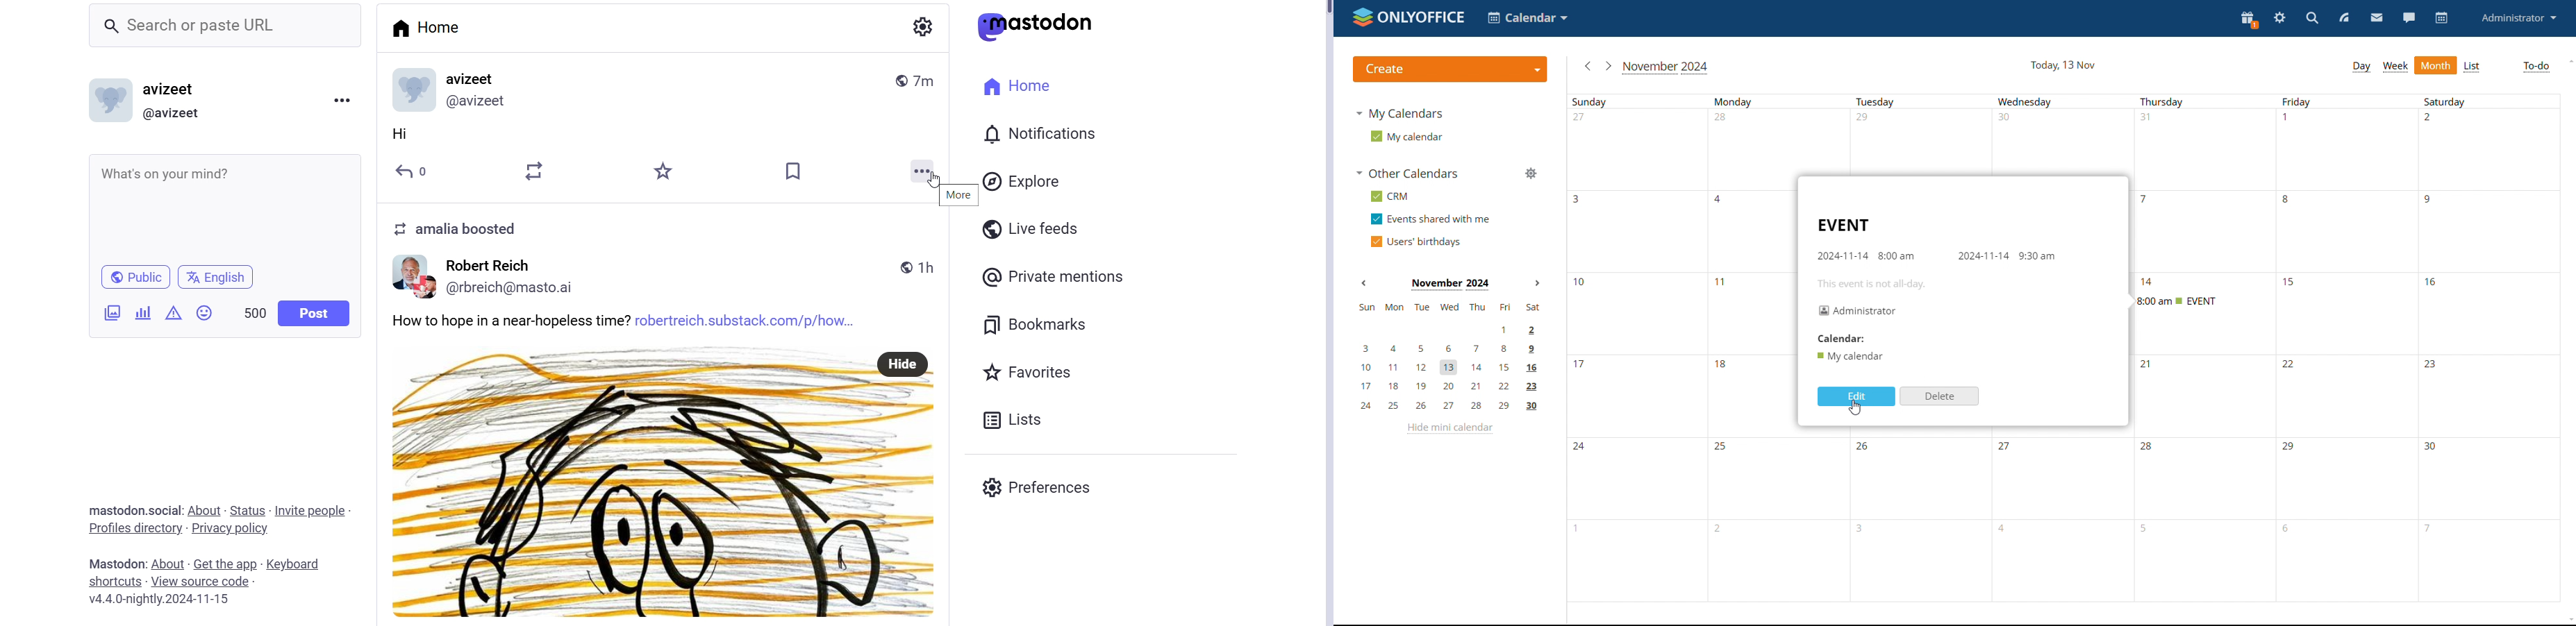 The height and width of the screenshot is (644, 2576). I want to click on 3, 4, 5, 6, 7, 8, 9, so click(1445, 348).